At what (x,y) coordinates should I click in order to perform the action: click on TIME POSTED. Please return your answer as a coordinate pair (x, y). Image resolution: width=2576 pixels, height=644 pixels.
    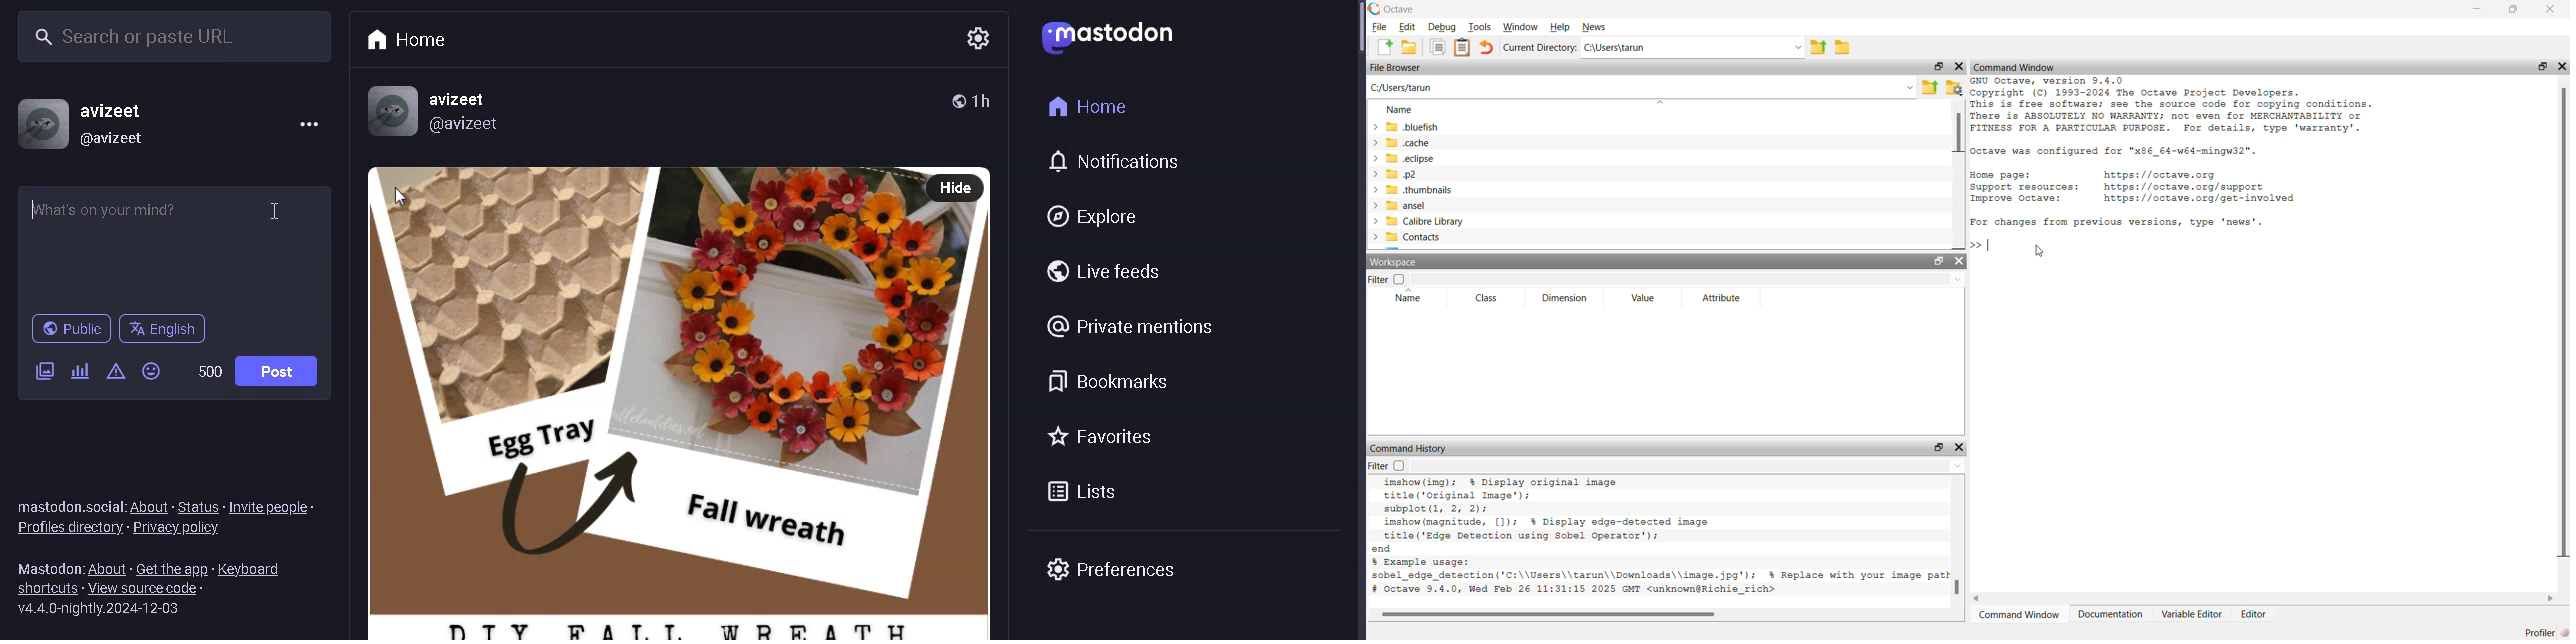
    Looking at the image, I should click on (988, 101).